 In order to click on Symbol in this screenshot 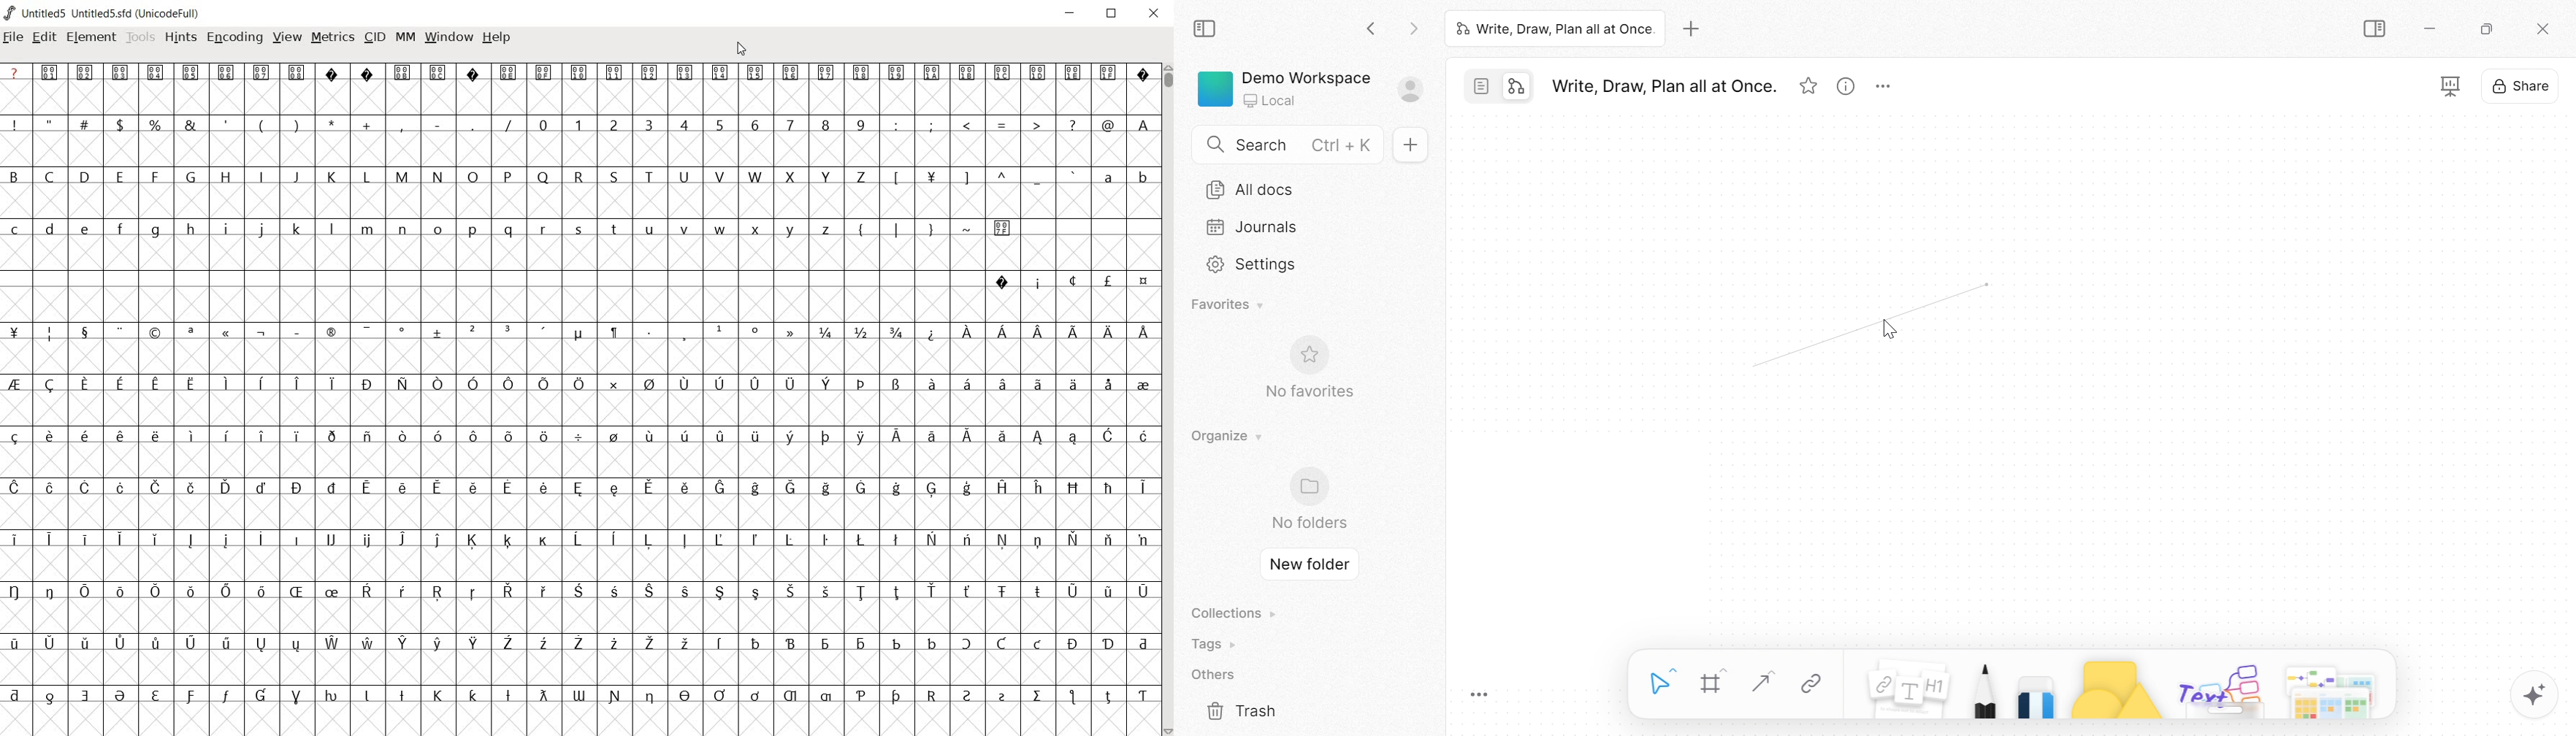, I will do `click(261, 435)`.